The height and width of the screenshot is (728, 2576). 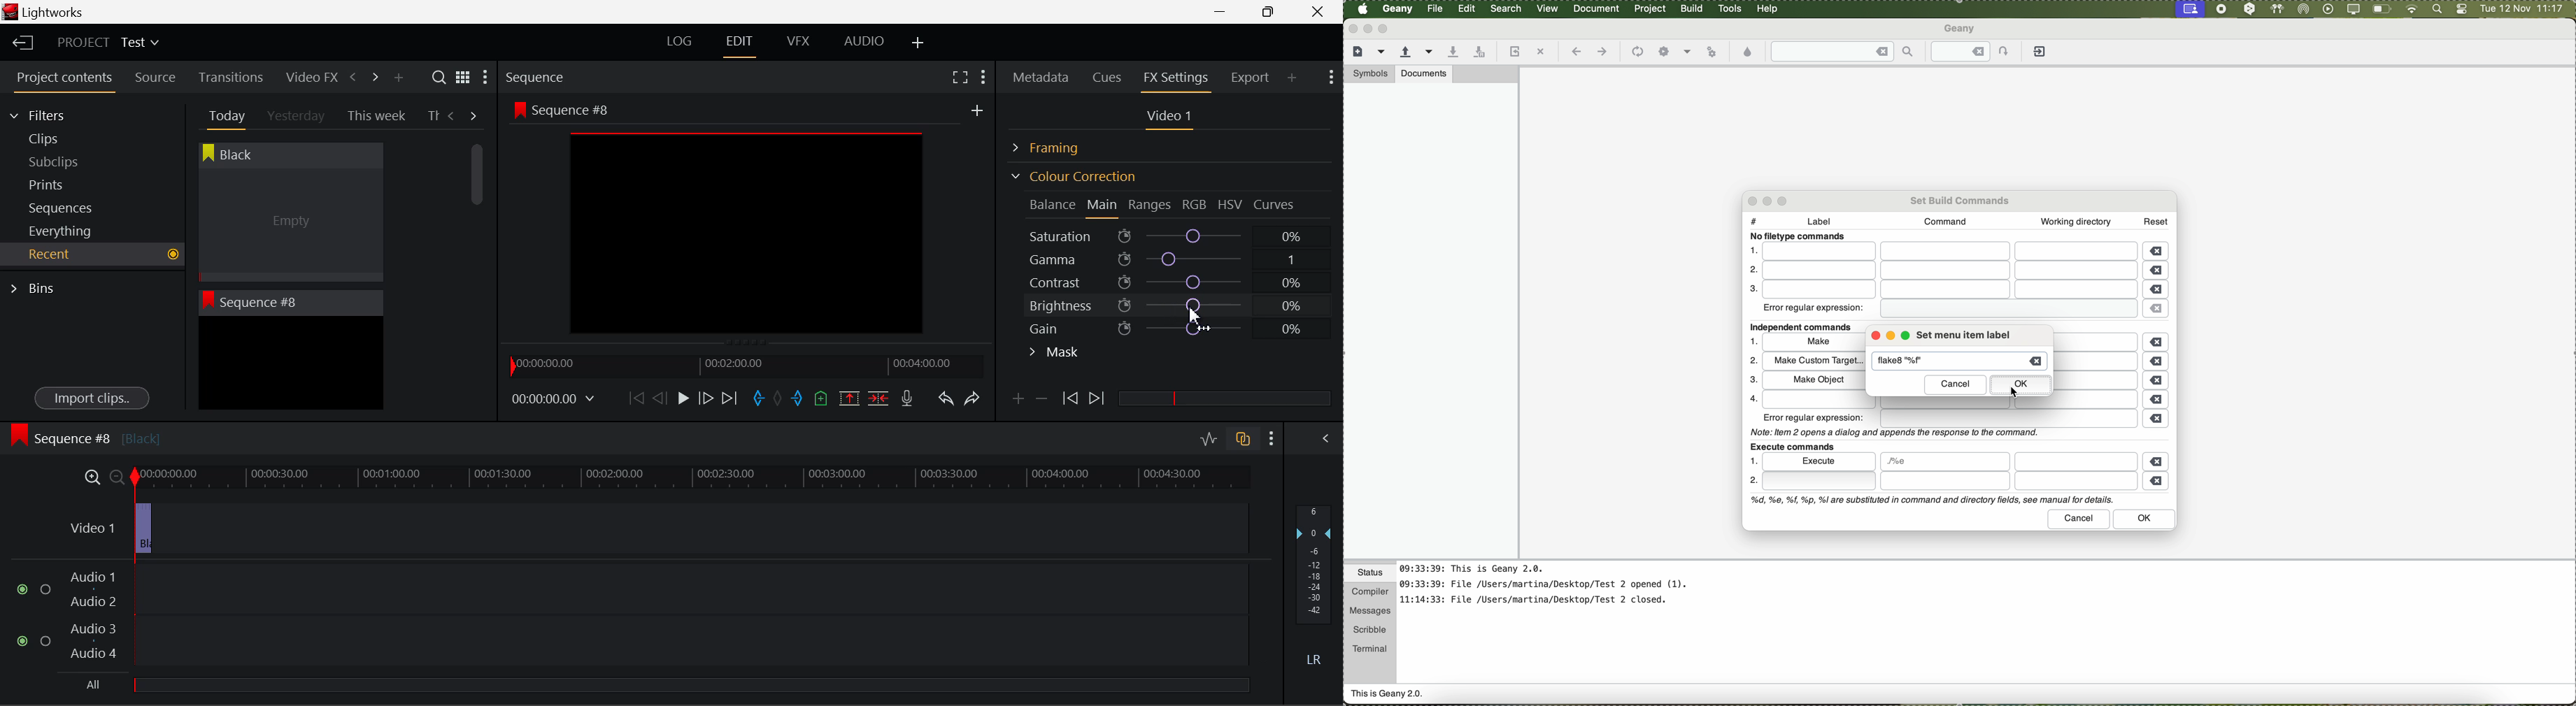 I want to click on battery, so click(x=2382, y=11).